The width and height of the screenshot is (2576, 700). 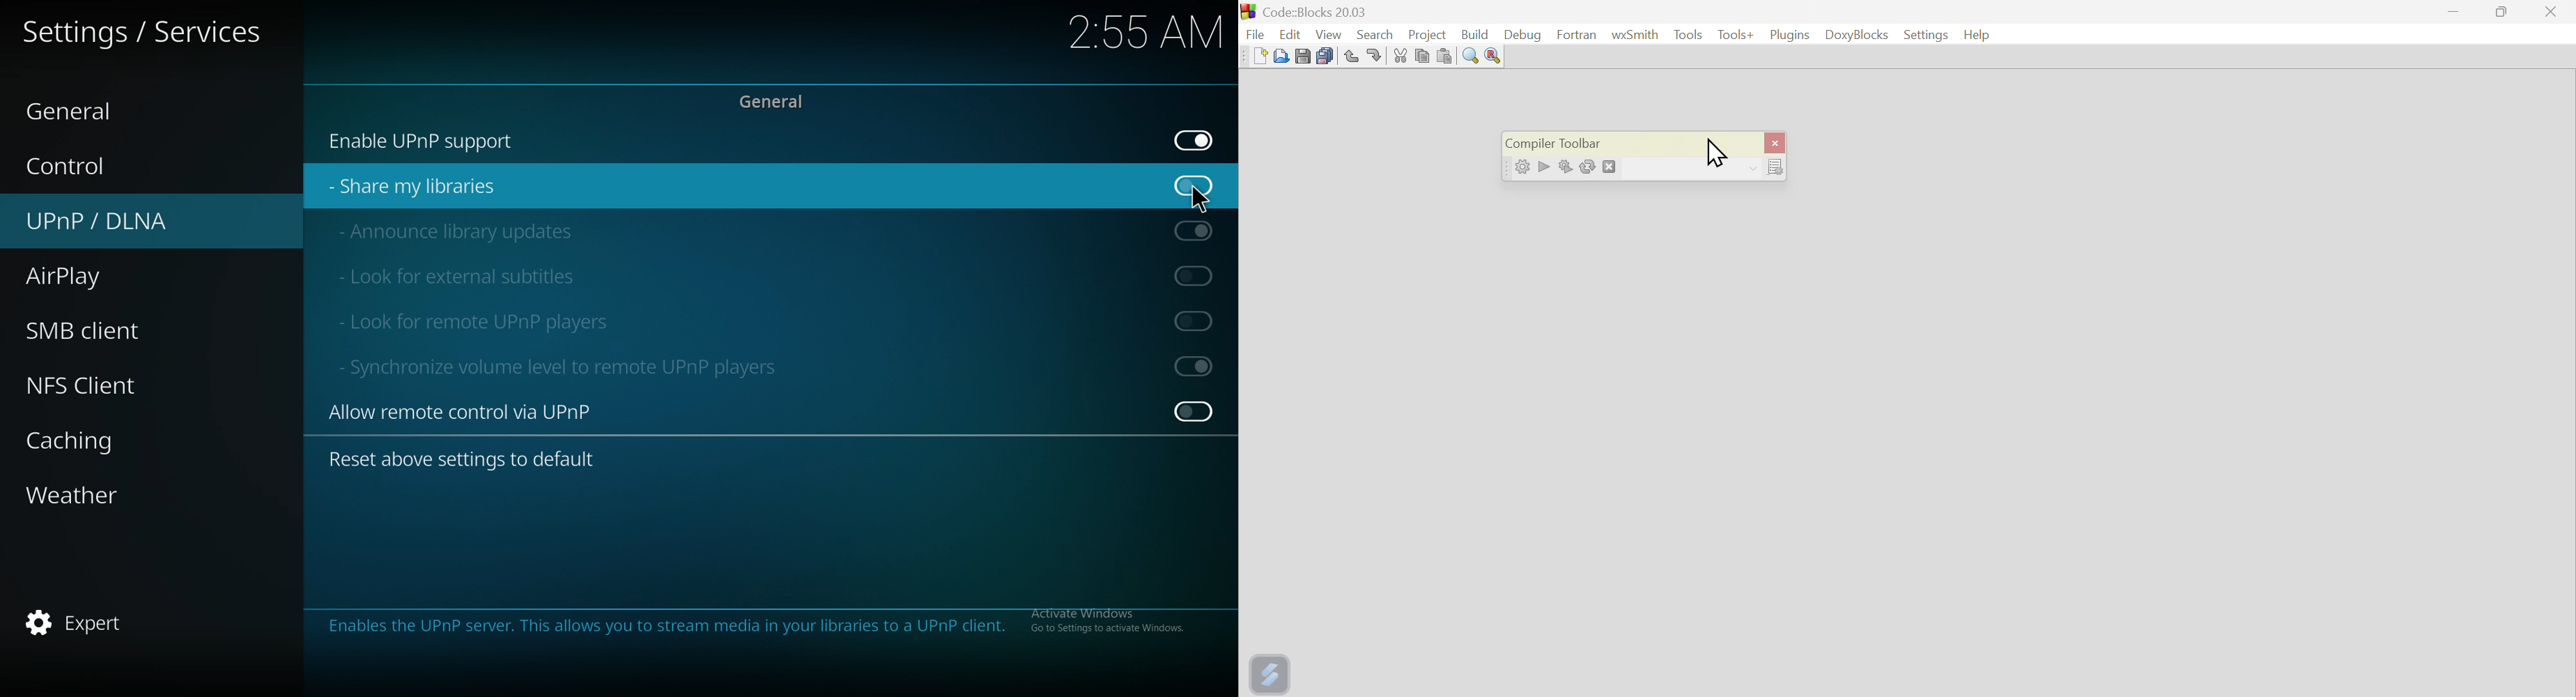 What do you see at coordinates (1349, 53) in the screenshot?
I see `Undo` at bounding box center [1349, 53].